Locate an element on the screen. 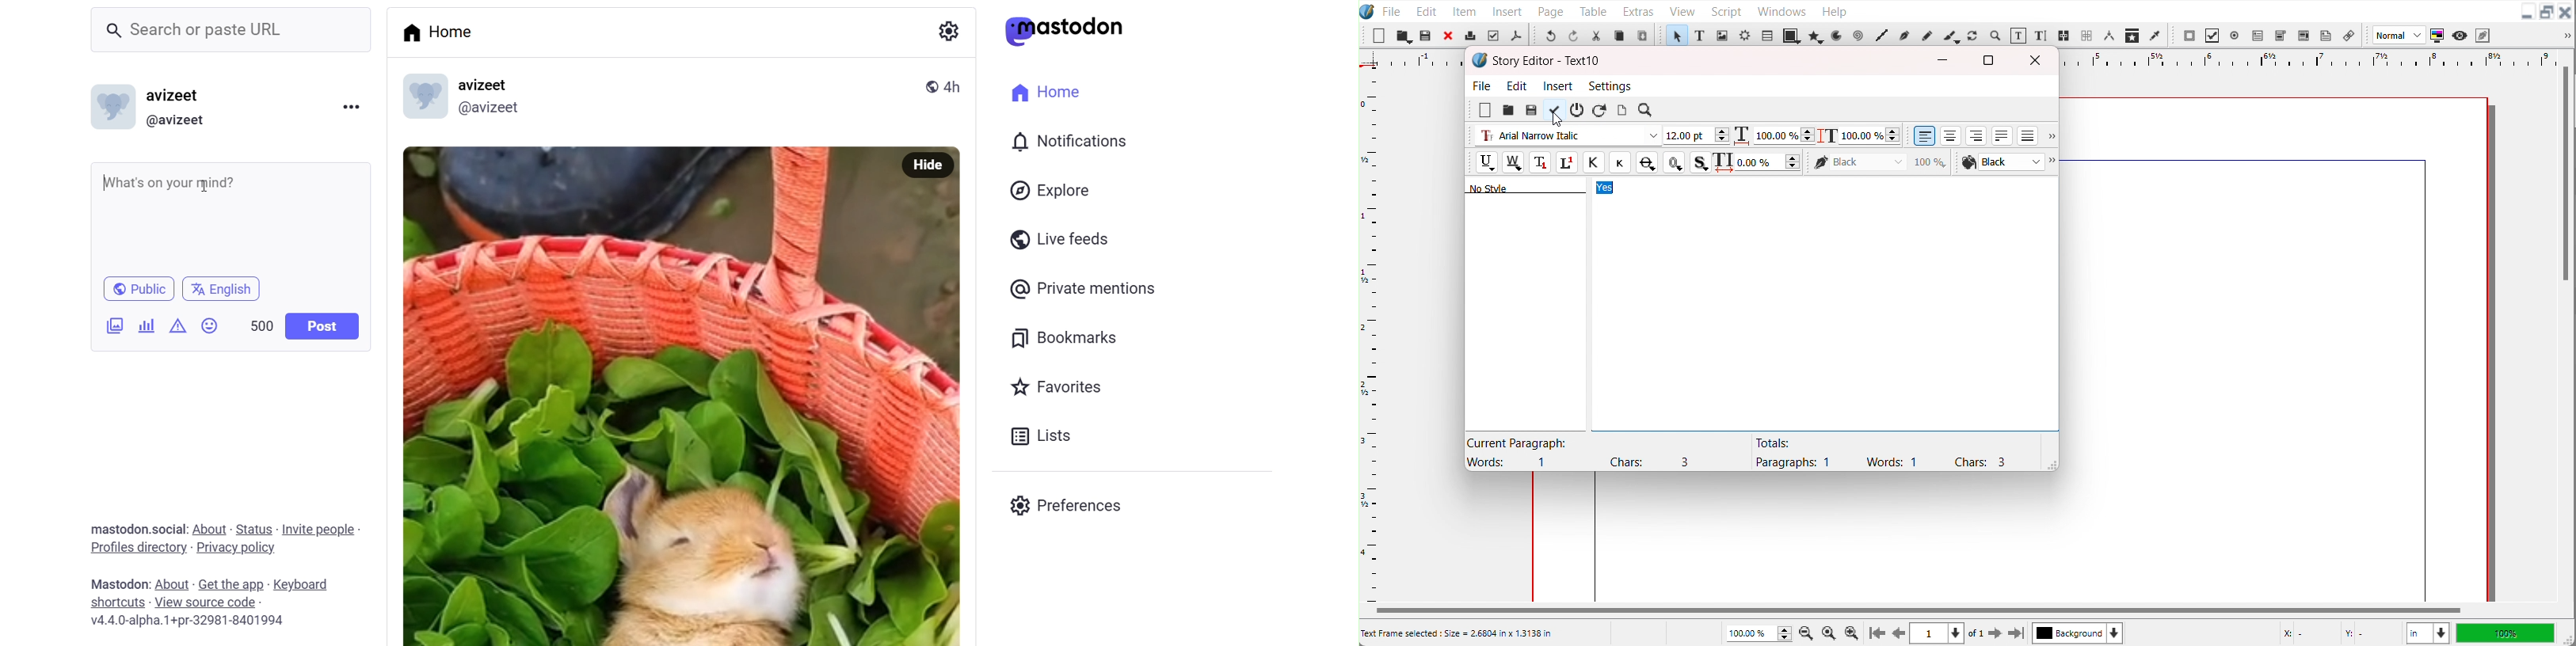 This screenshot has height=672, width=2576. 100% is located at coordinates (2505, 633).